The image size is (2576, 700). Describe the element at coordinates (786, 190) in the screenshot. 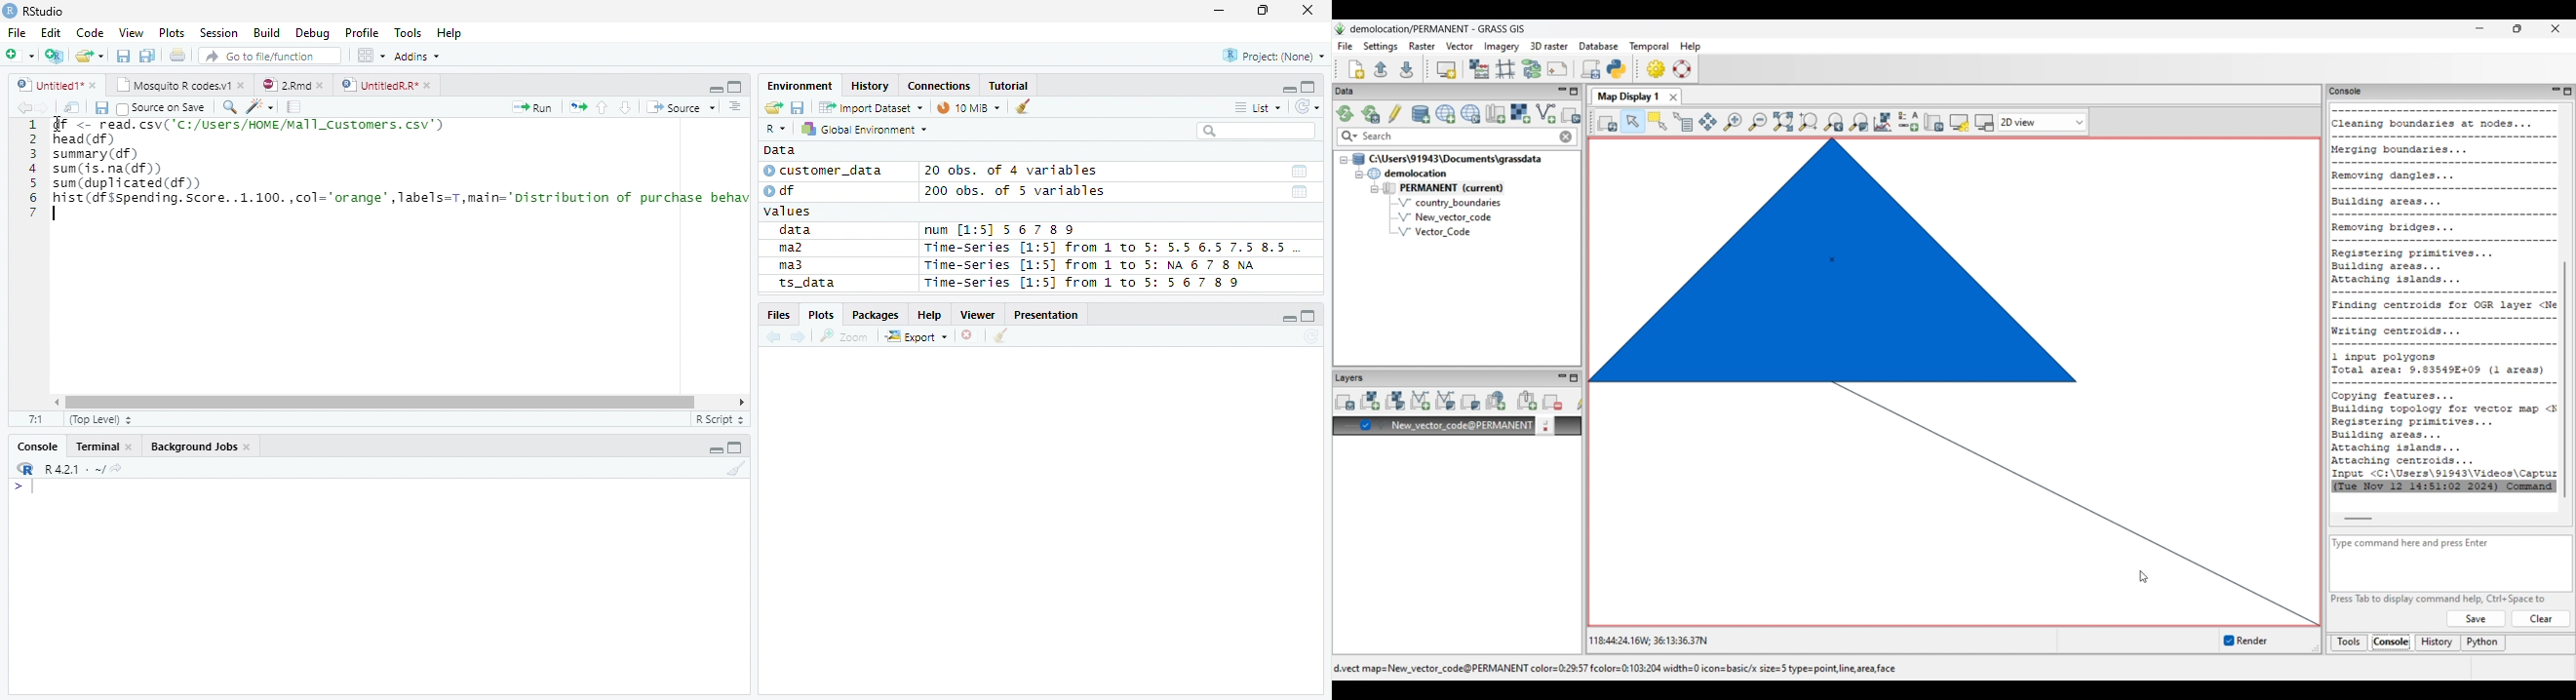

I see `df` at that location.